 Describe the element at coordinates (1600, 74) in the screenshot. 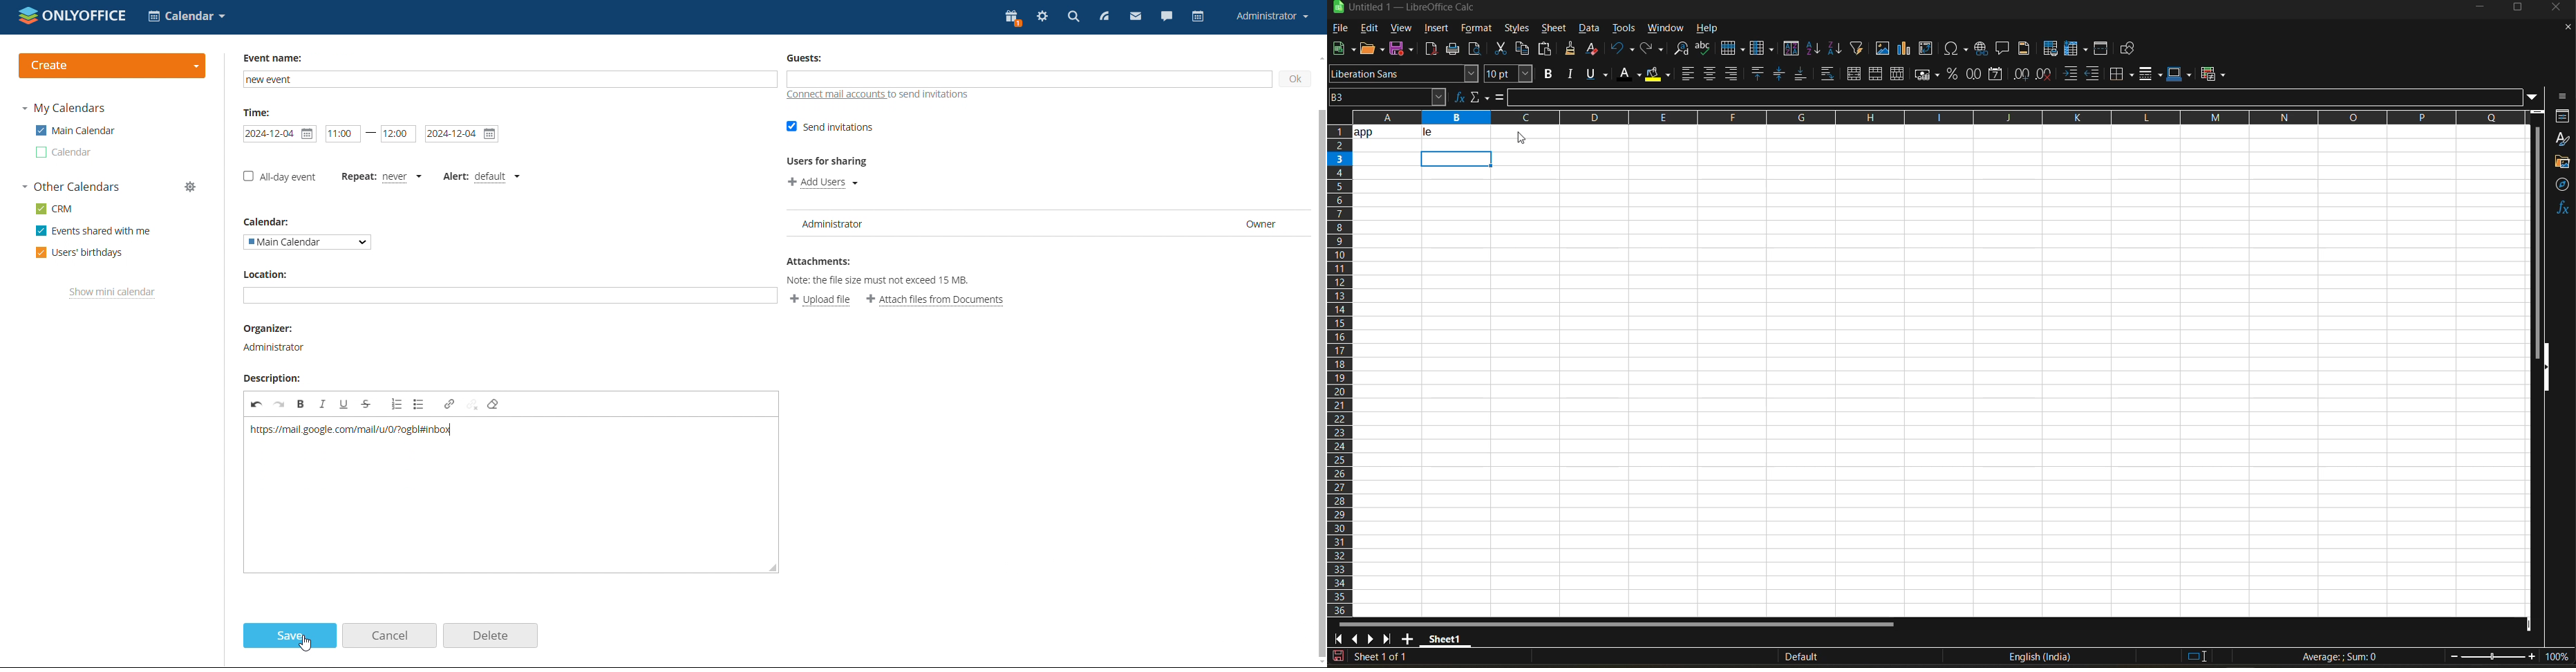

I see `underline` at that location.